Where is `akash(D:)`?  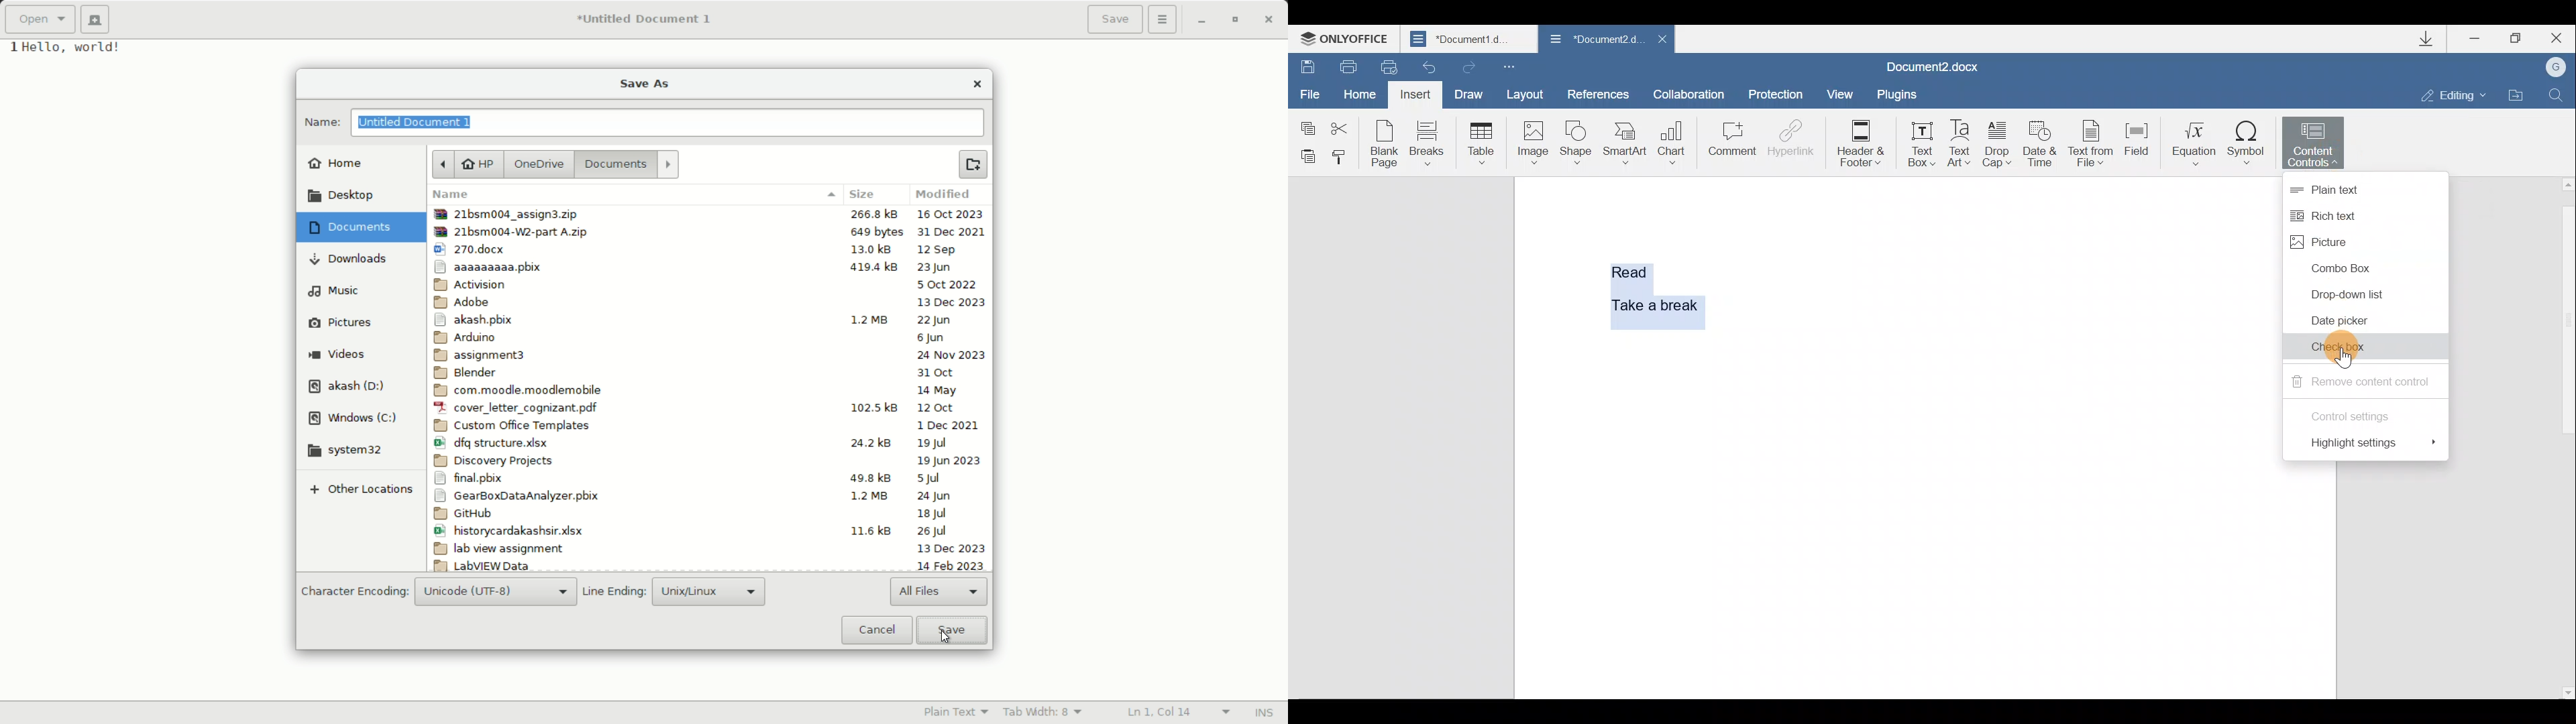 akash(D:) is located at coordinates (348, 386).